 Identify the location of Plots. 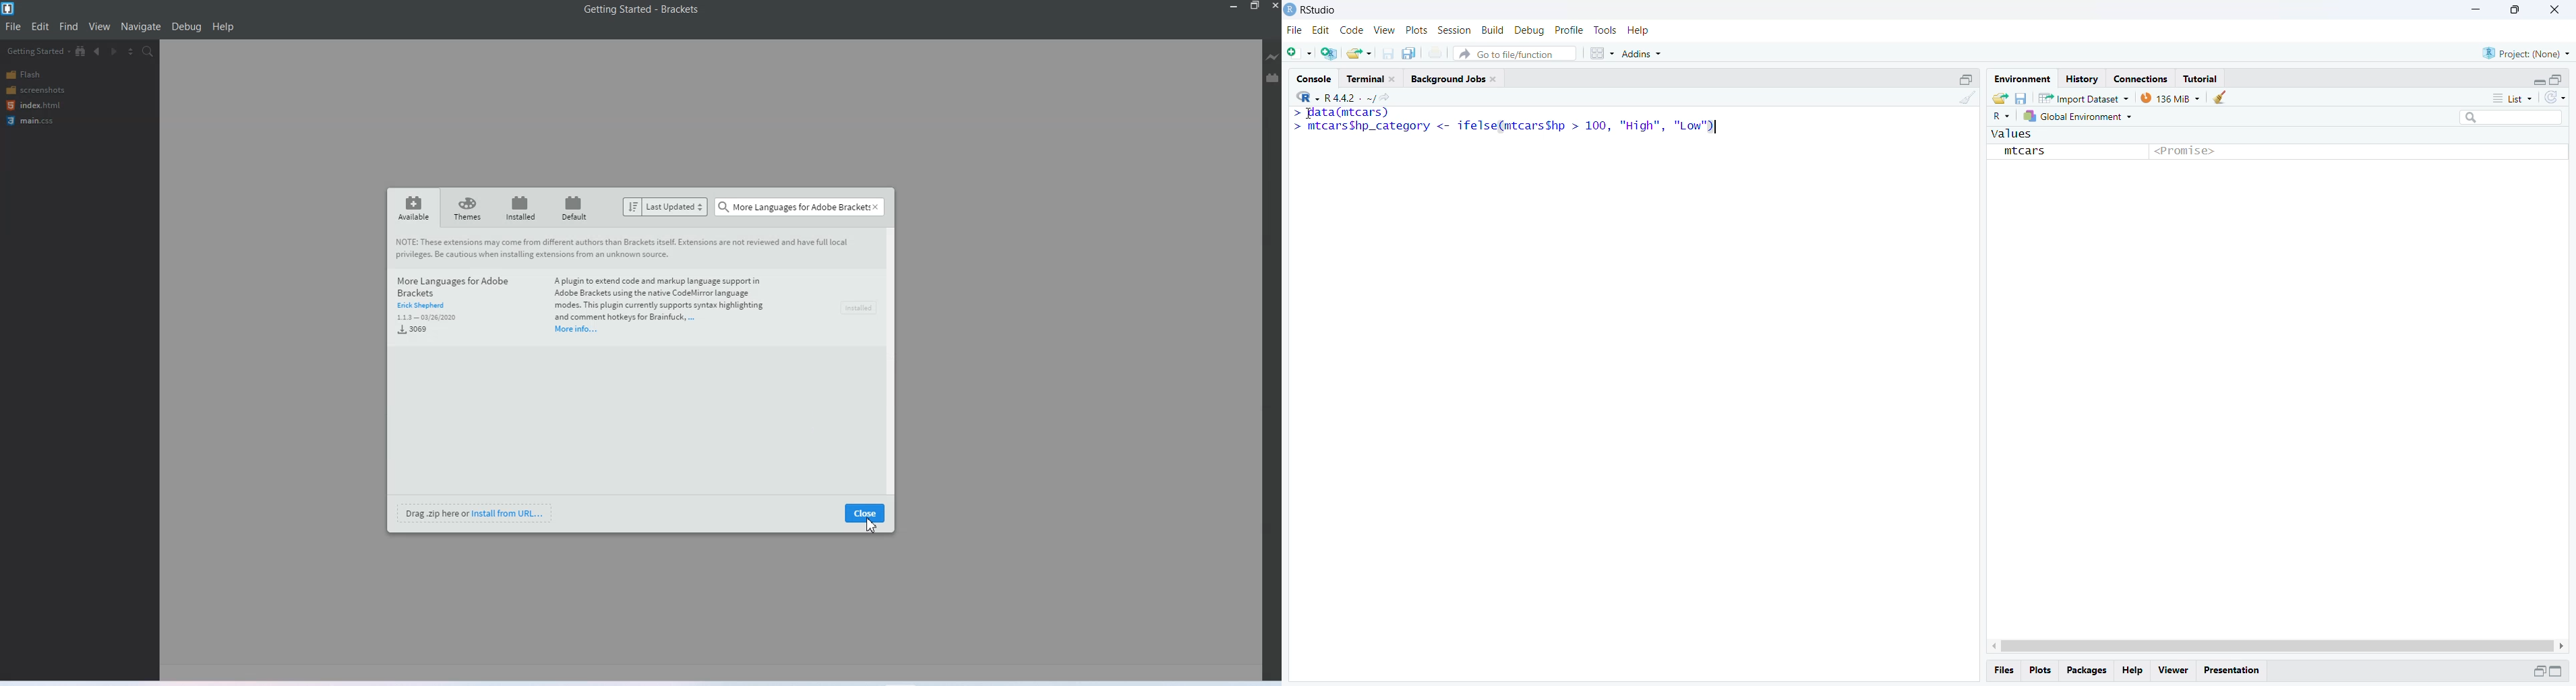
(2043, 671).